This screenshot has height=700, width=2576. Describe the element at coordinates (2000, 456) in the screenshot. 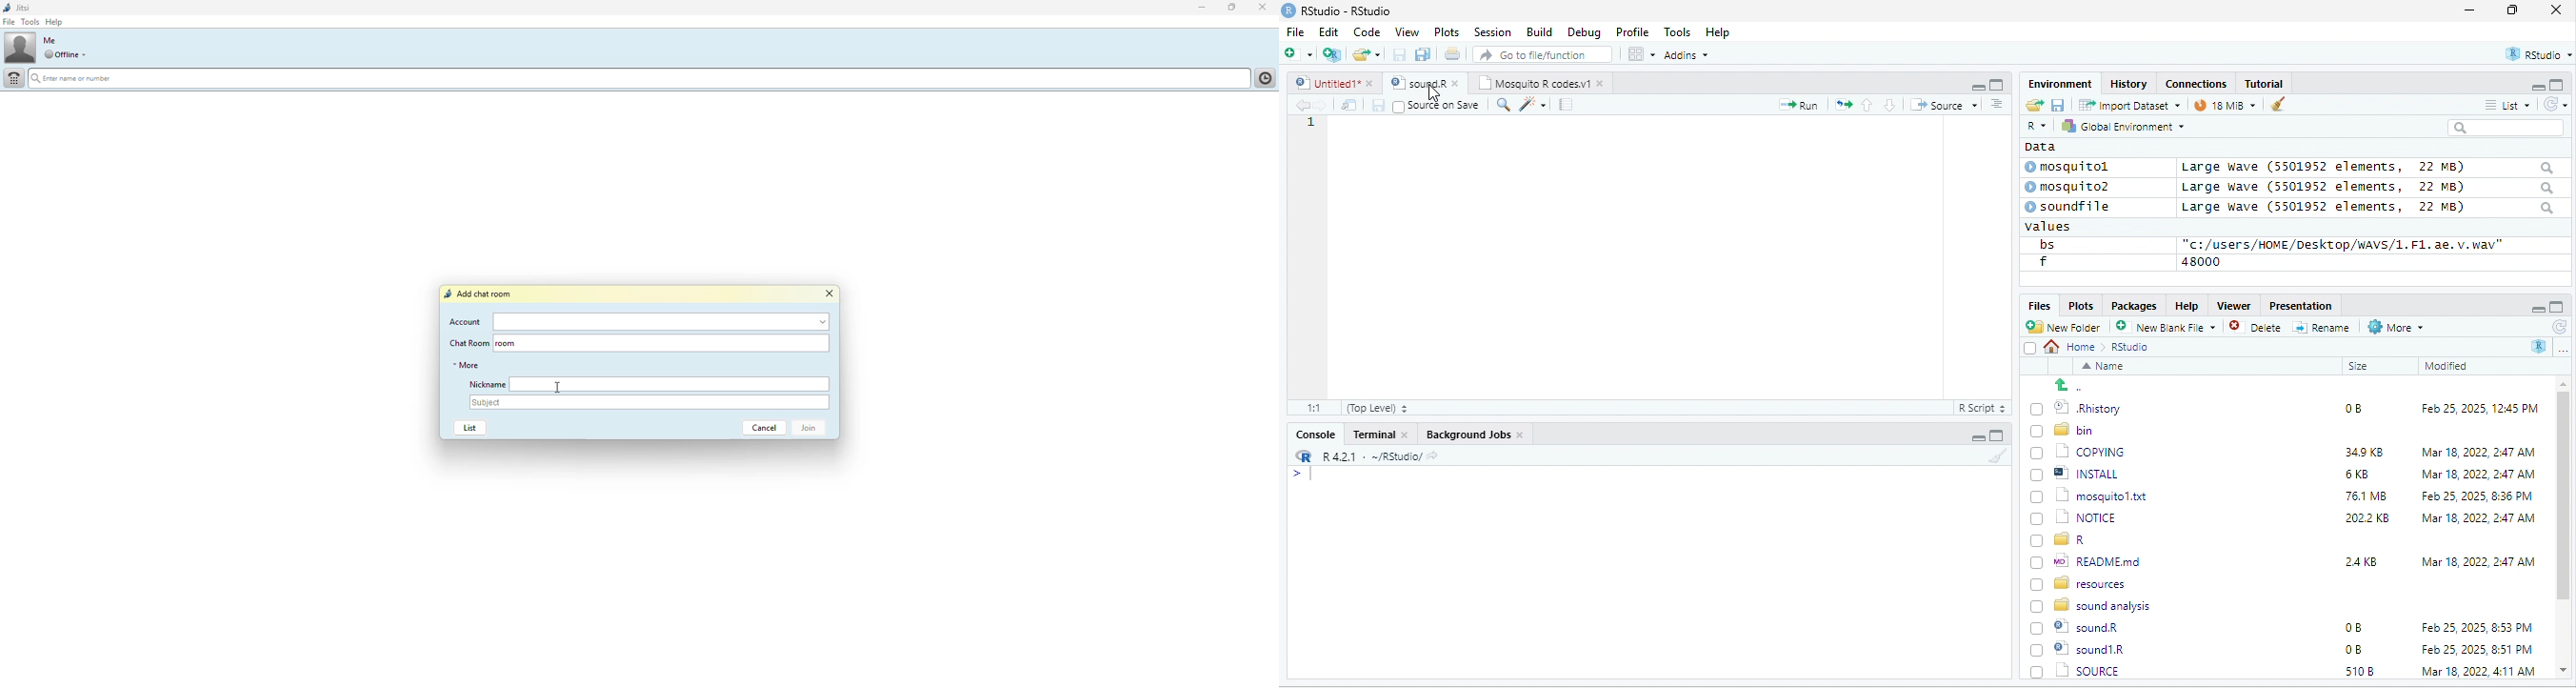

I see `brush` at that location.